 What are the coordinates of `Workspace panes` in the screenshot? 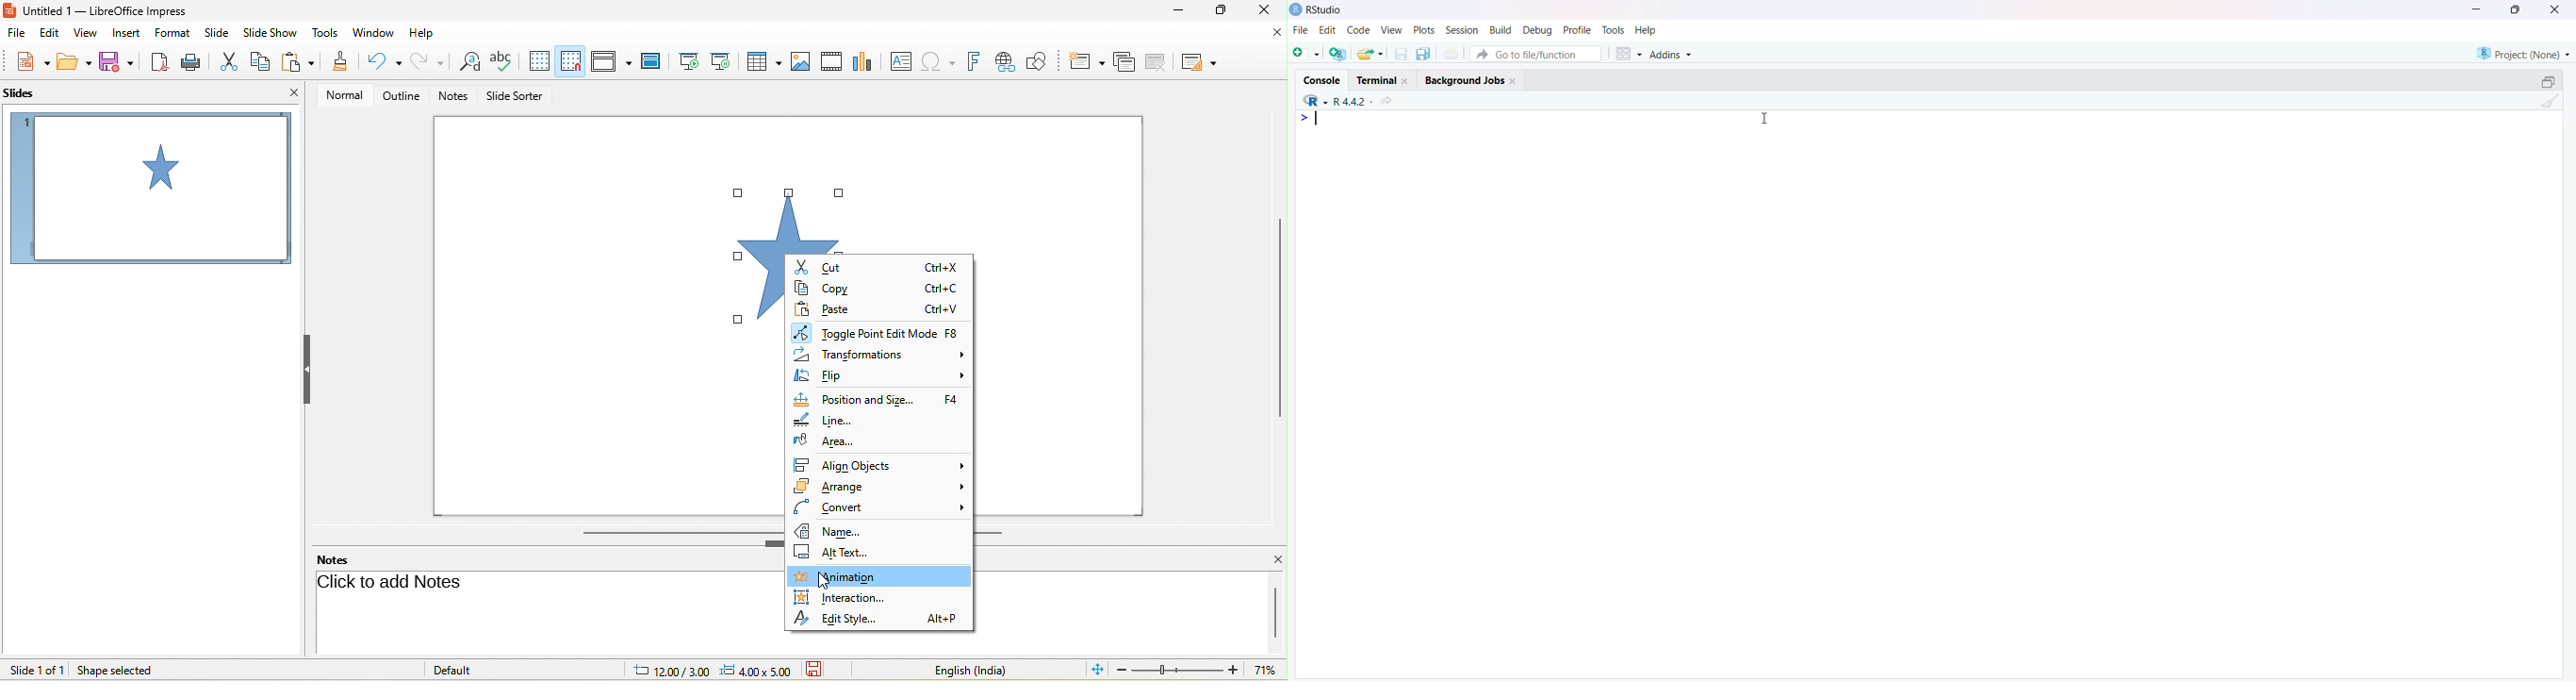 It's located at (1628, 52).